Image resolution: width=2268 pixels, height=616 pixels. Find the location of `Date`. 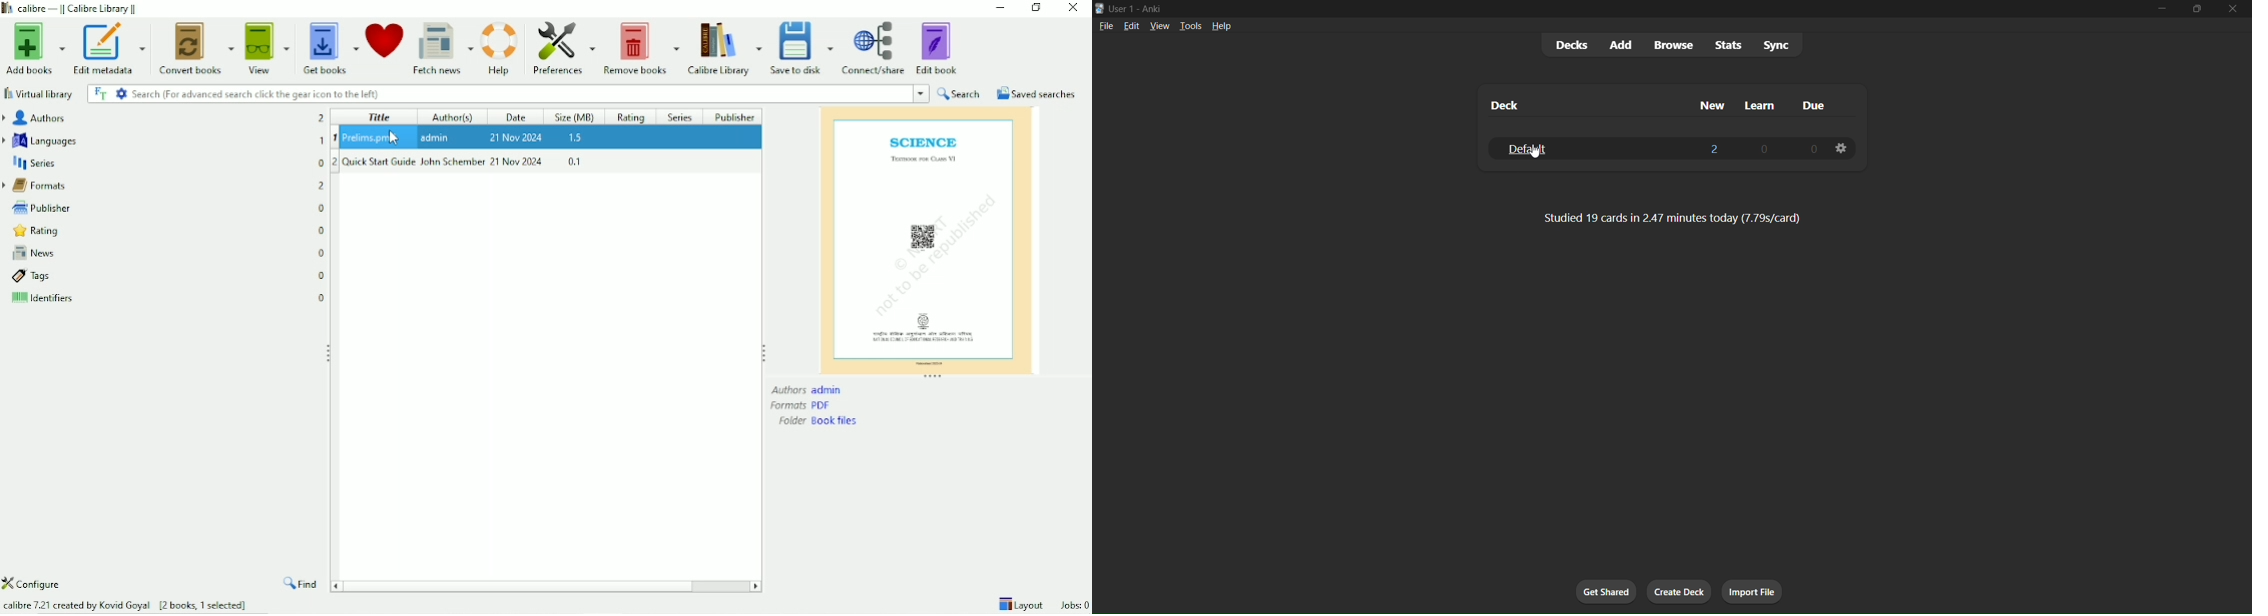

Date is located at coordinates (519, 117).